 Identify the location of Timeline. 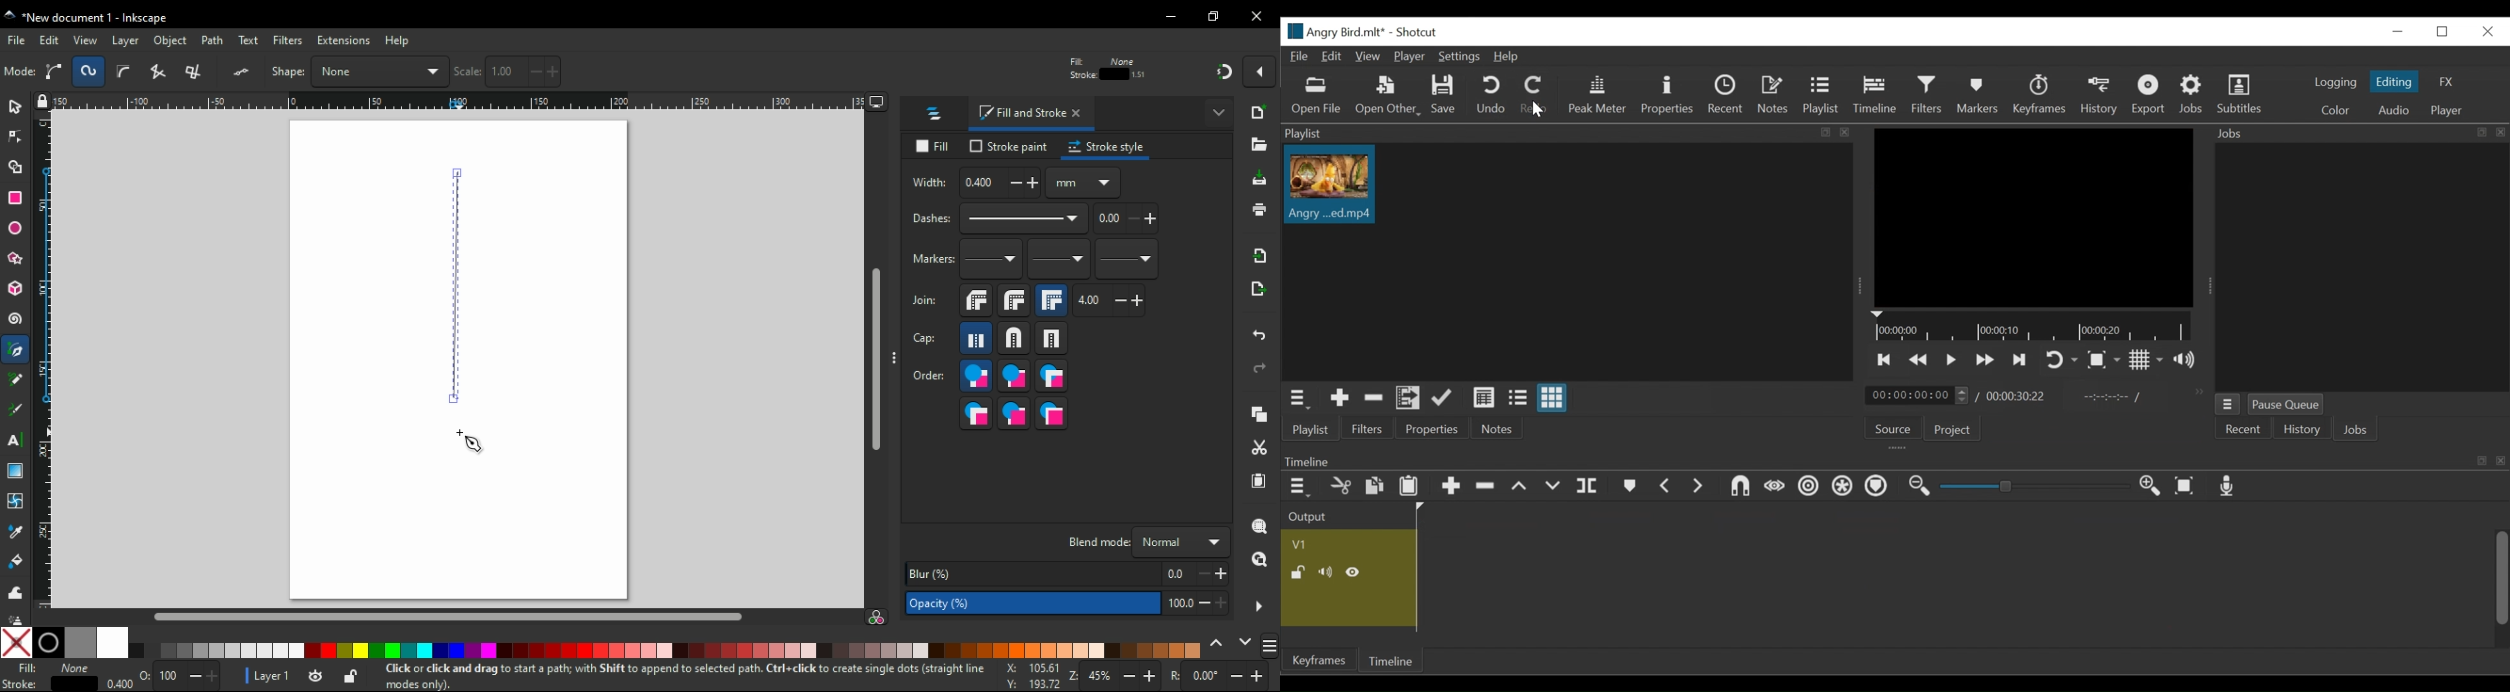
(1792, 515).